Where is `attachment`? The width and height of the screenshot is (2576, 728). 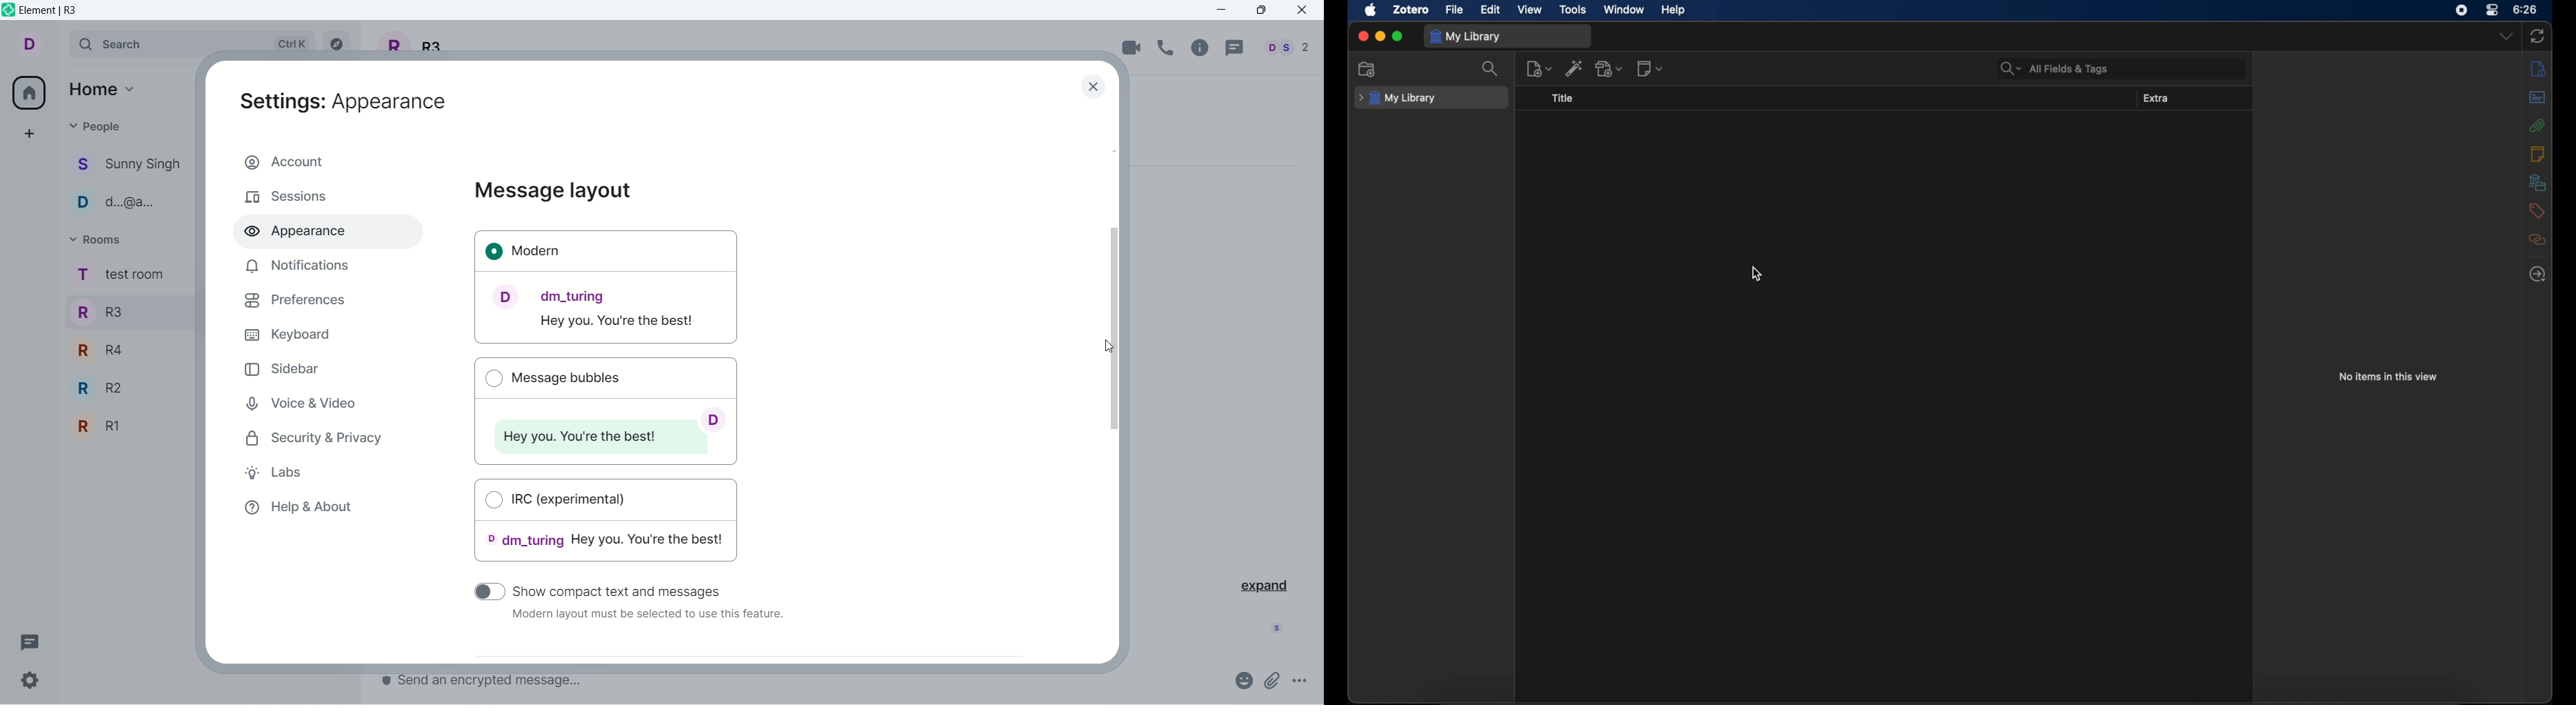
attachment is located at coordinates (1273, 680).